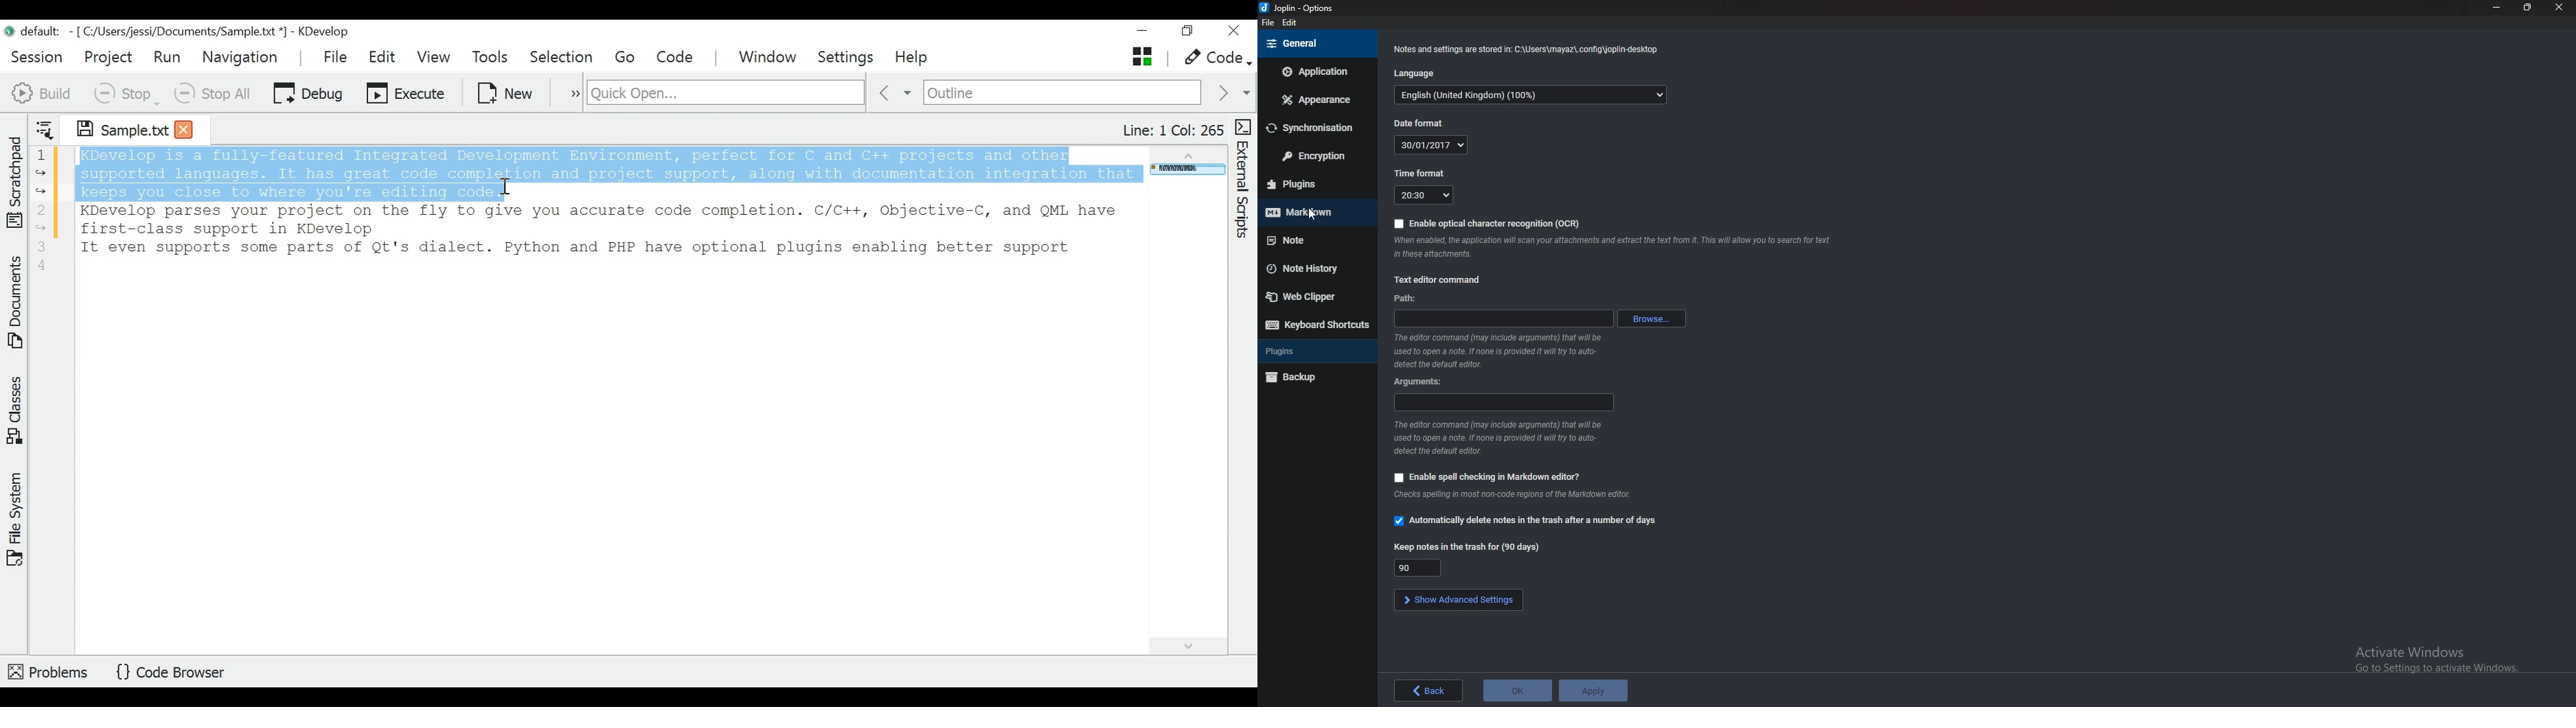 The height and width of the screenshot is (728, 2576). Describe the element at coordinates (1516, 495) in the screenshot. I see `info` at that location.